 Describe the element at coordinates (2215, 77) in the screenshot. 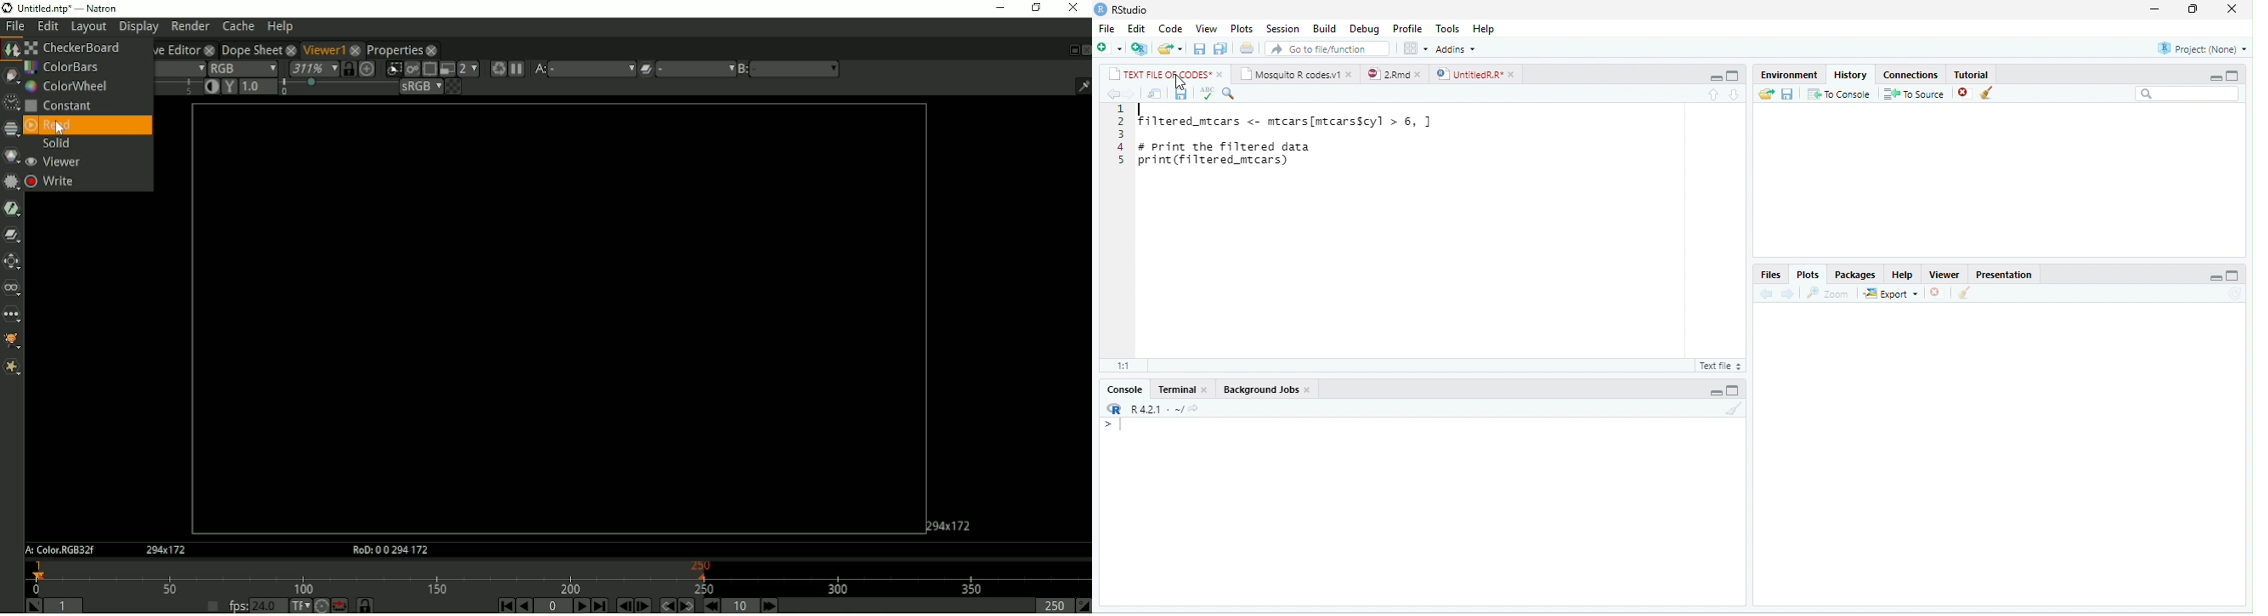

I see `minimize` at that location.